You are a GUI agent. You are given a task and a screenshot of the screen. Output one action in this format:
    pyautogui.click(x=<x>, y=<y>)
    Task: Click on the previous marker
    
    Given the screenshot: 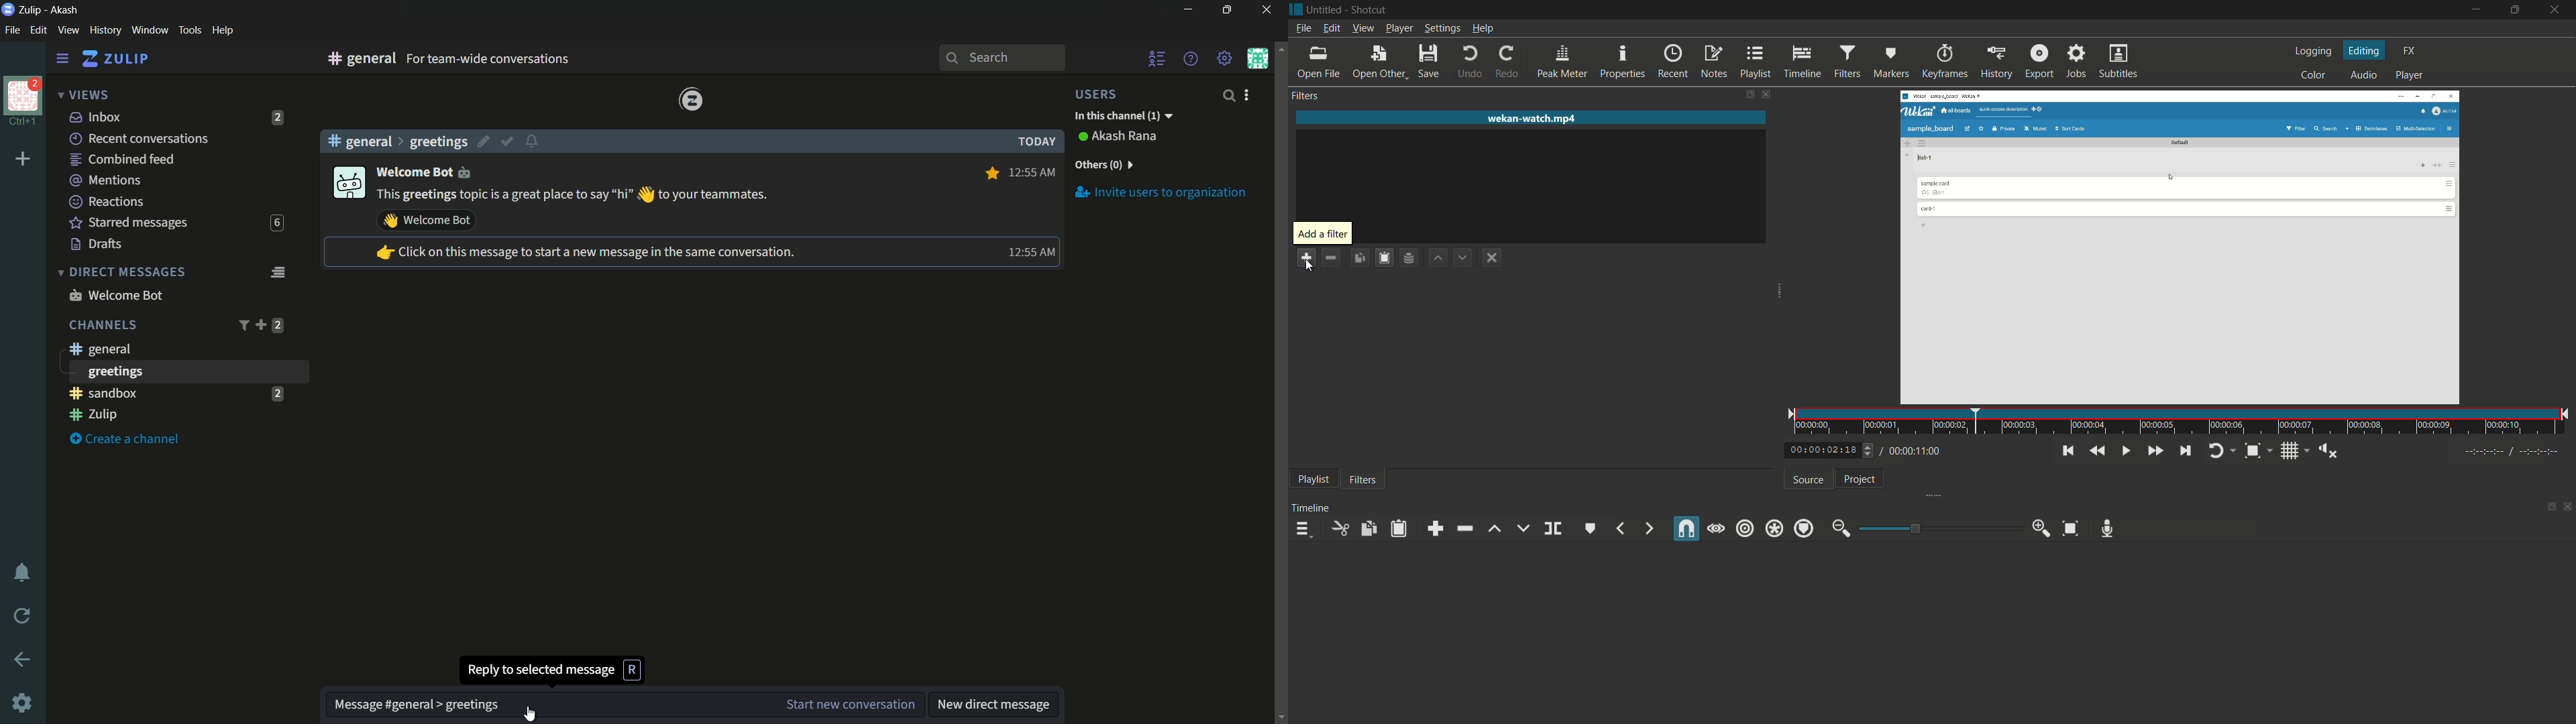 What is the action you would take?
    pyautogui.click(x=1621, y=528)
    